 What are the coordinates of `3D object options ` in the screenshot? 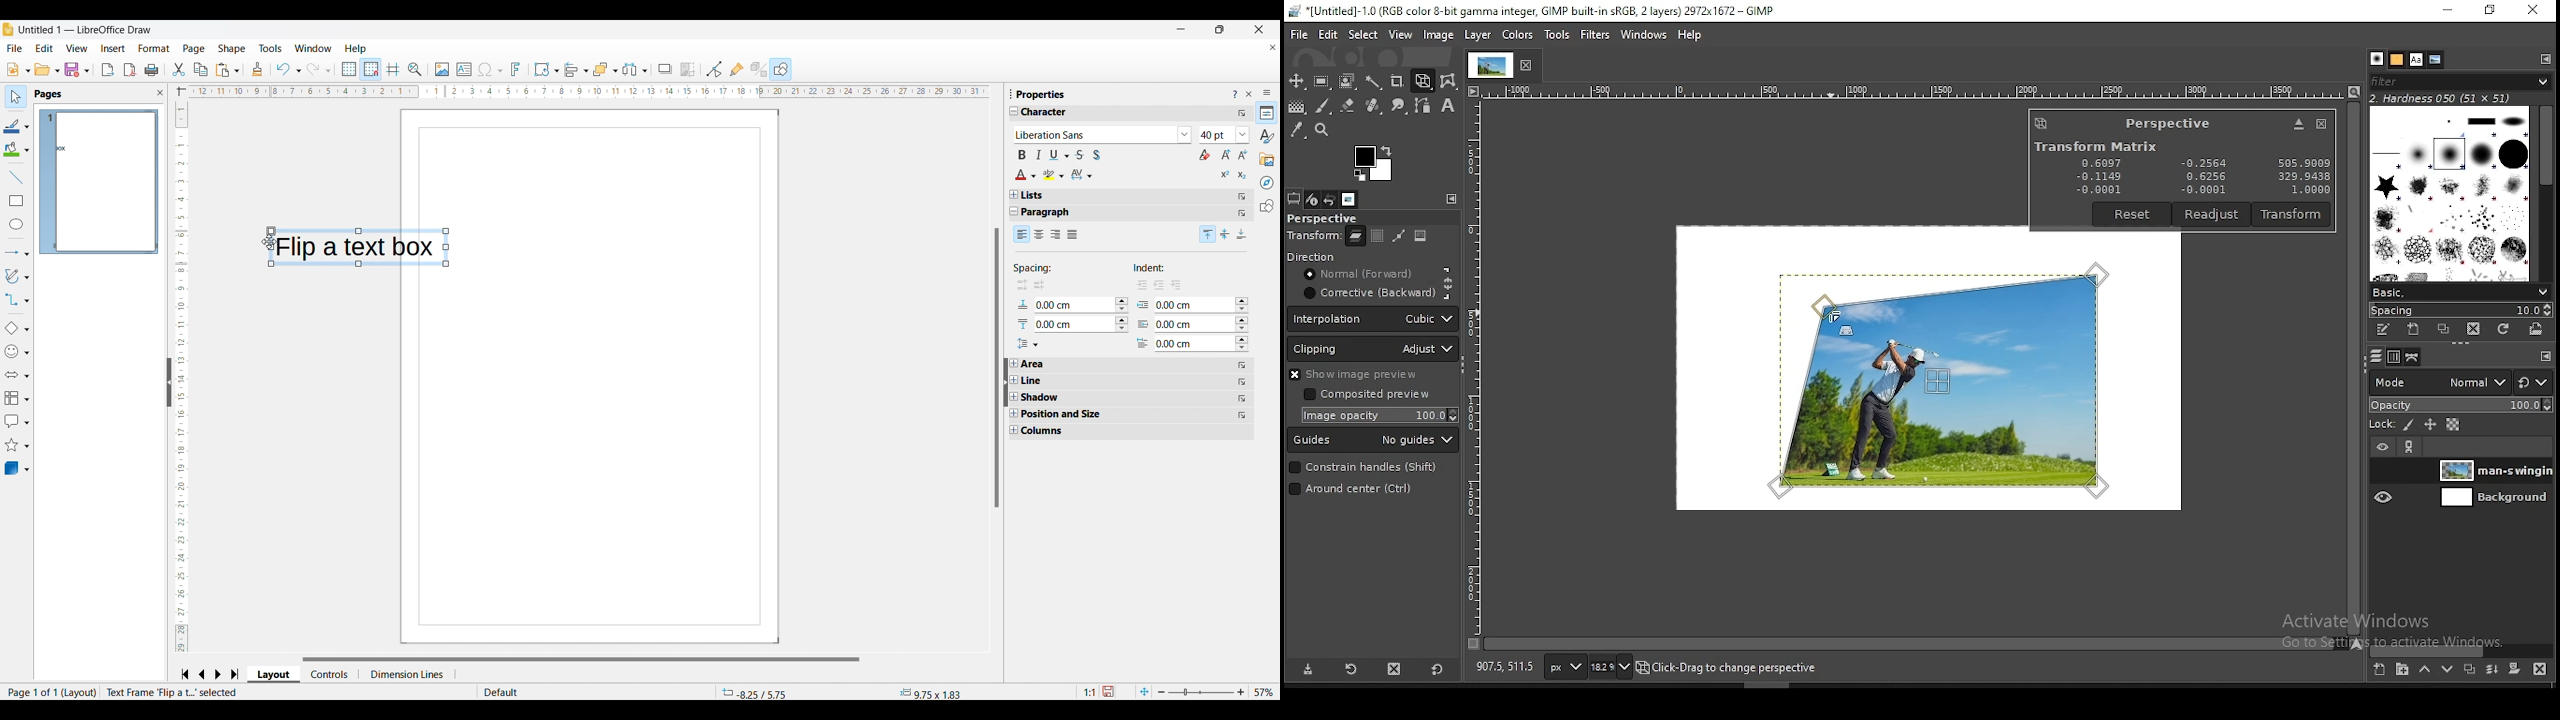 It's located at (17, 468).